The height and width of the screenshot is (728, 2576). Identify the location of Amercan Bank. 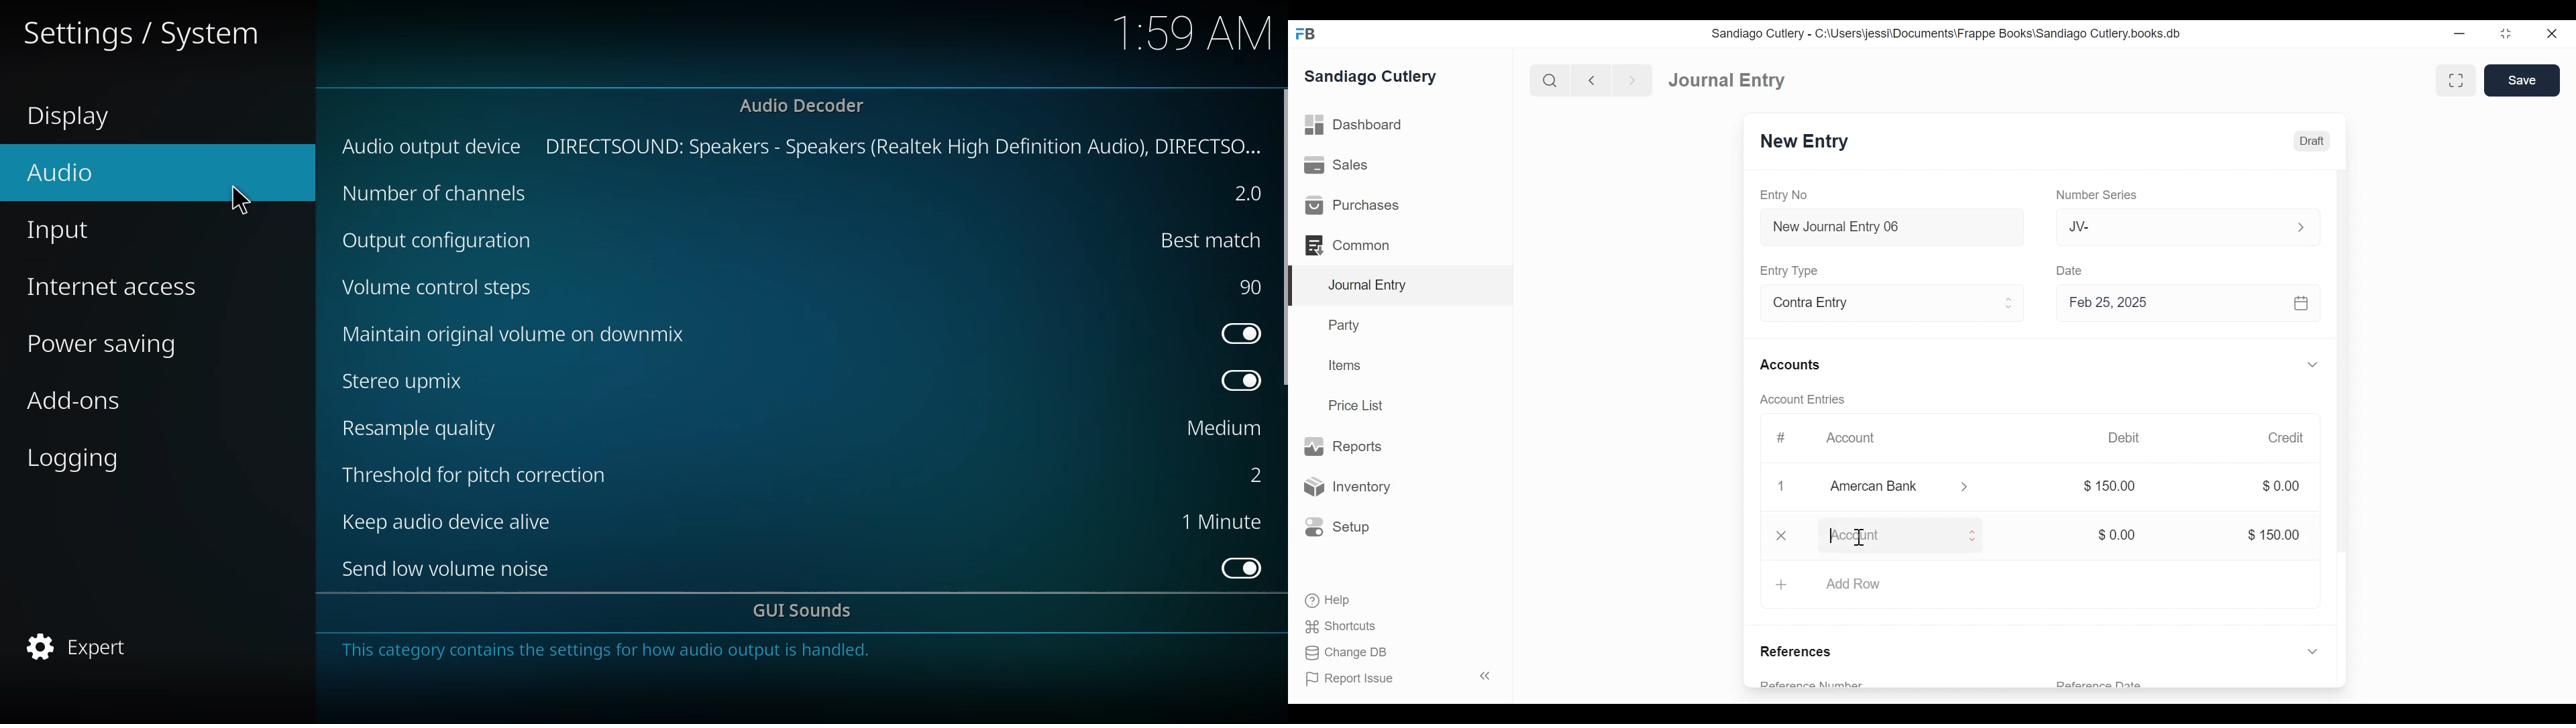
(1888, 488).